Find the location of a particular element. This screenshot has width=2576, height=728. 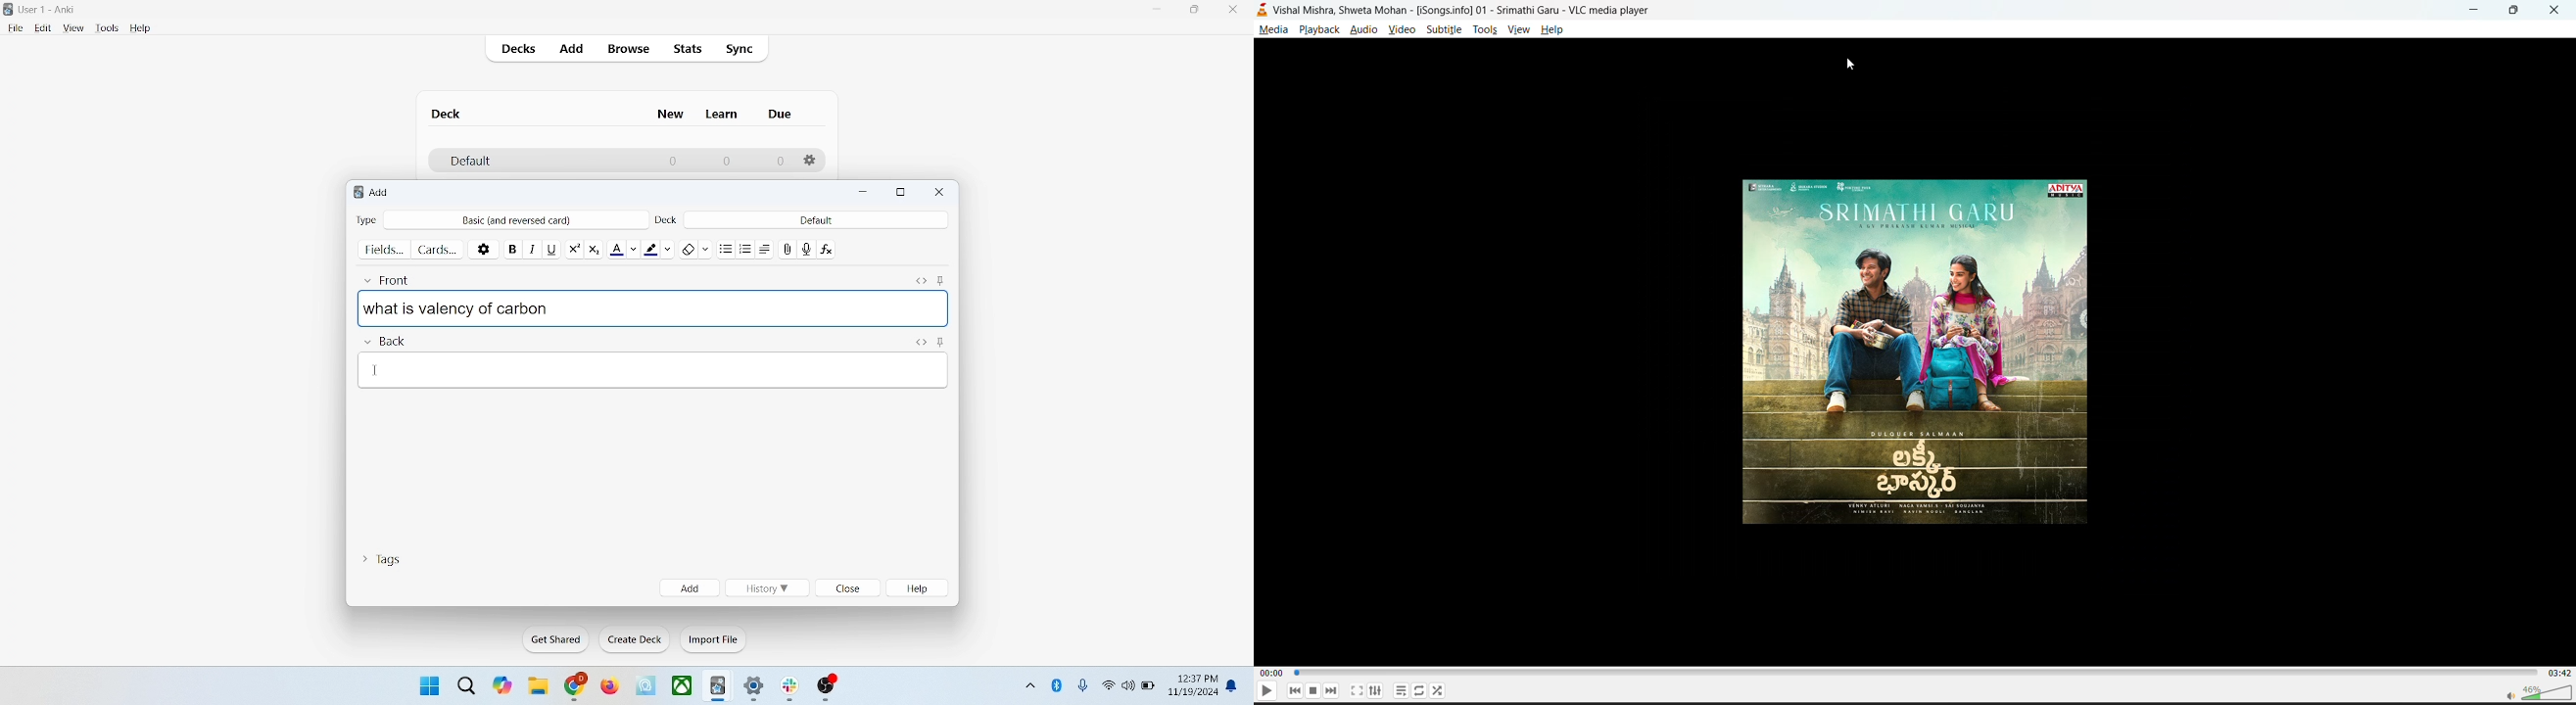

logo is located at coordinates (355, 194).